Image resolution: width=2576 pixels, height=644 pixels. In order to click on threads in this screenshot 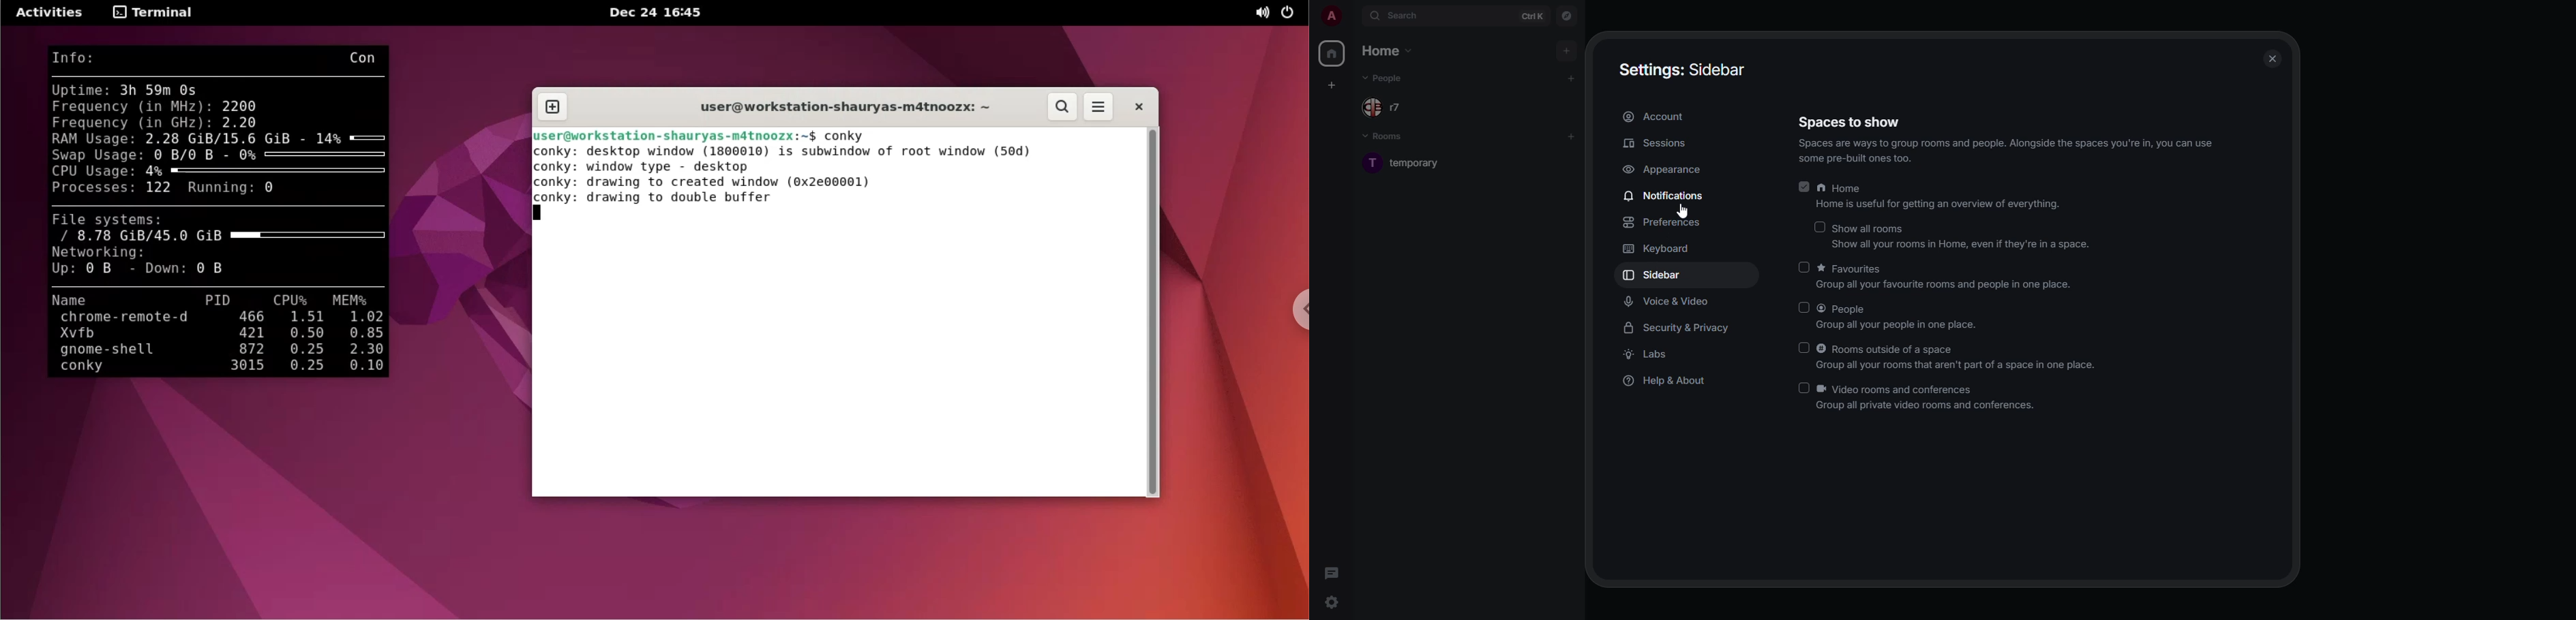, I will do `click(1331, 573)`.